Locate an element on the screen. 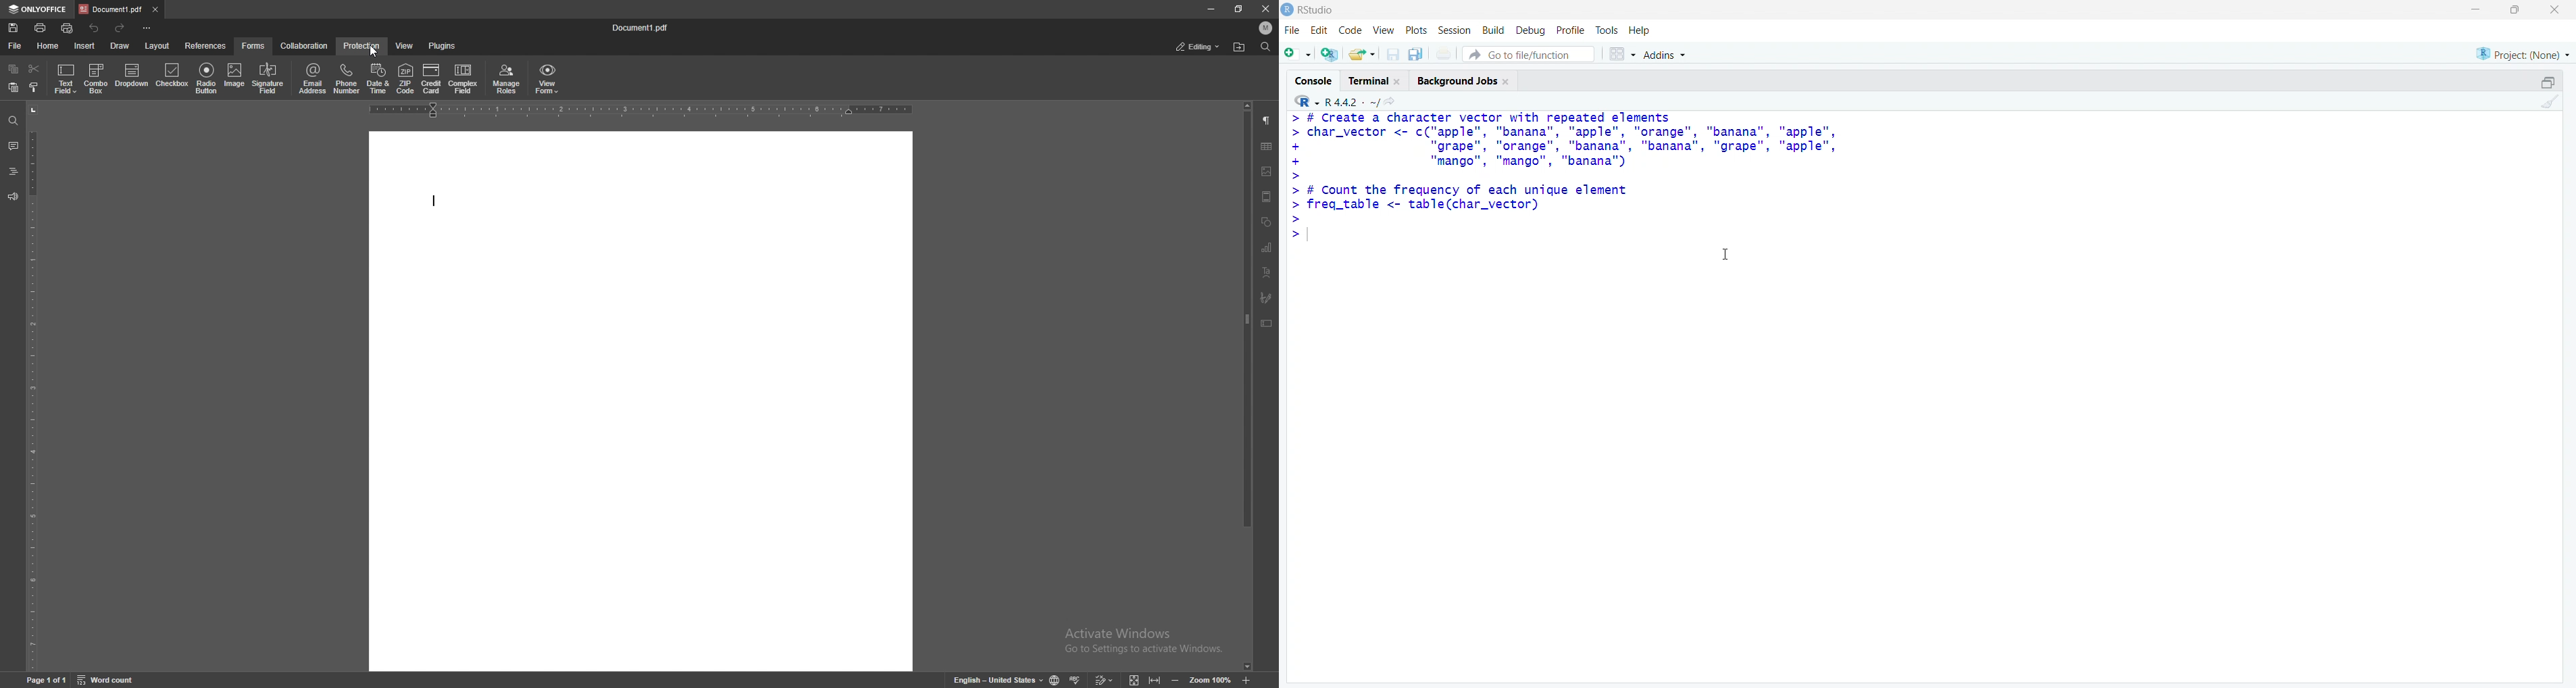 This screenshot has width=2576, height=700. text box is located at coordinates (1268, 323).